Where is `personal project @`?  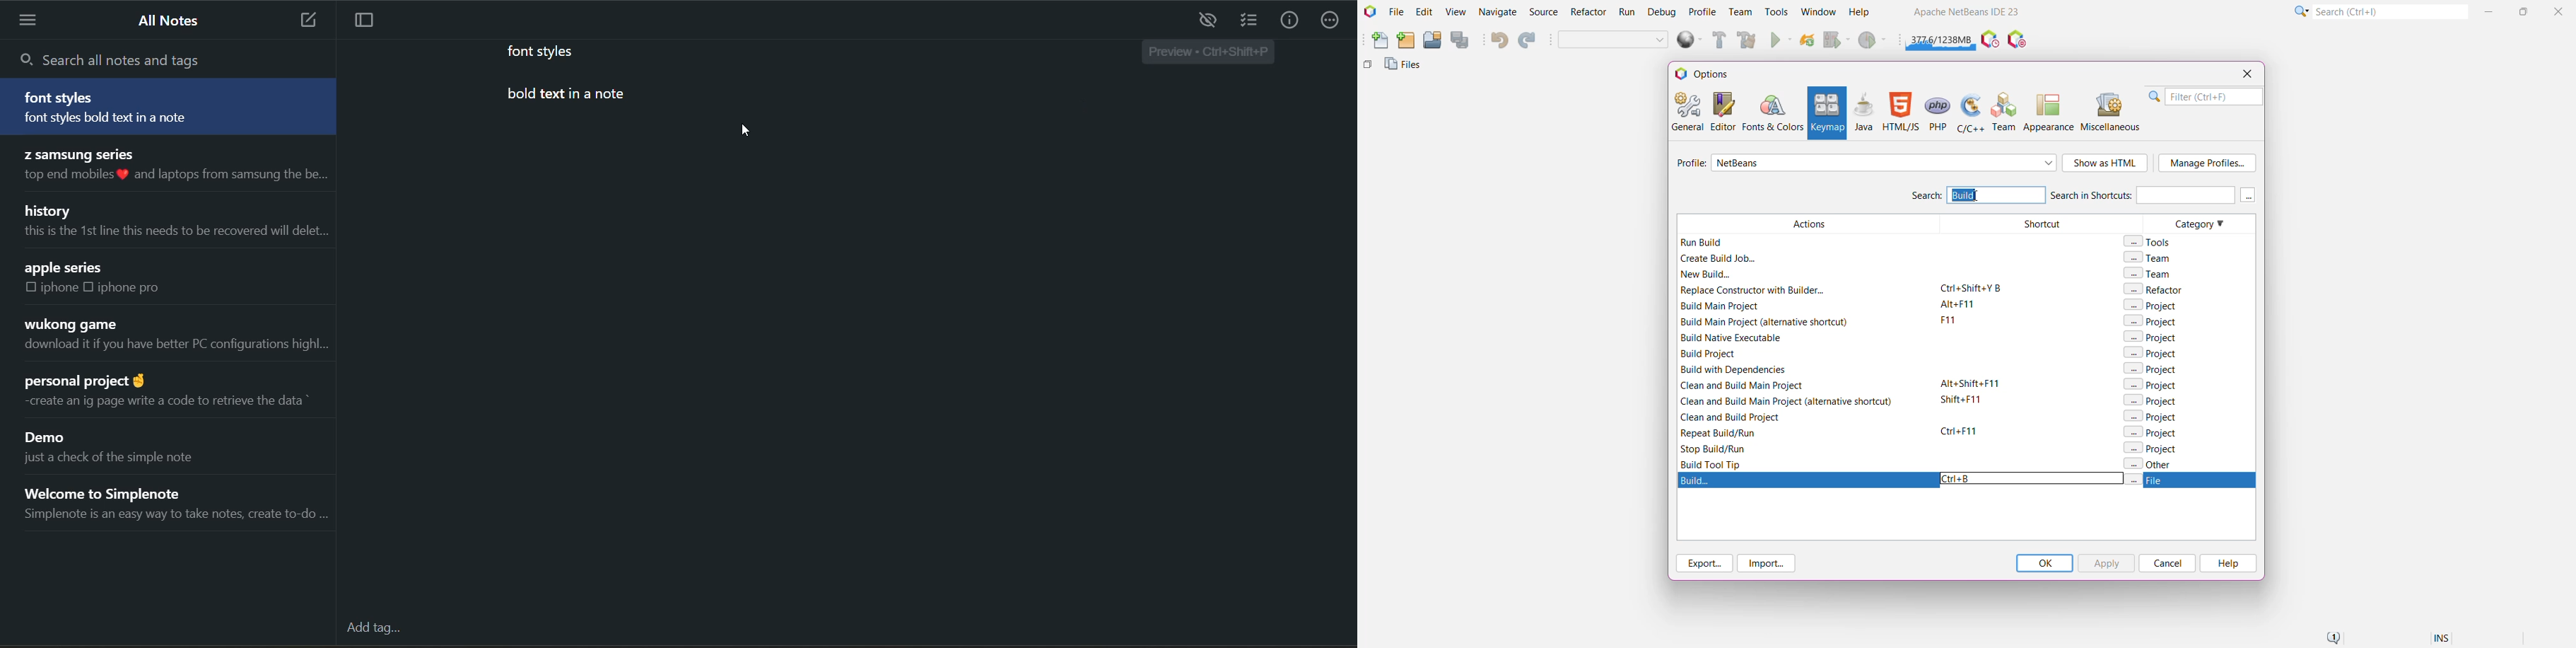
personal project @ is located at coordinates (83, 377).